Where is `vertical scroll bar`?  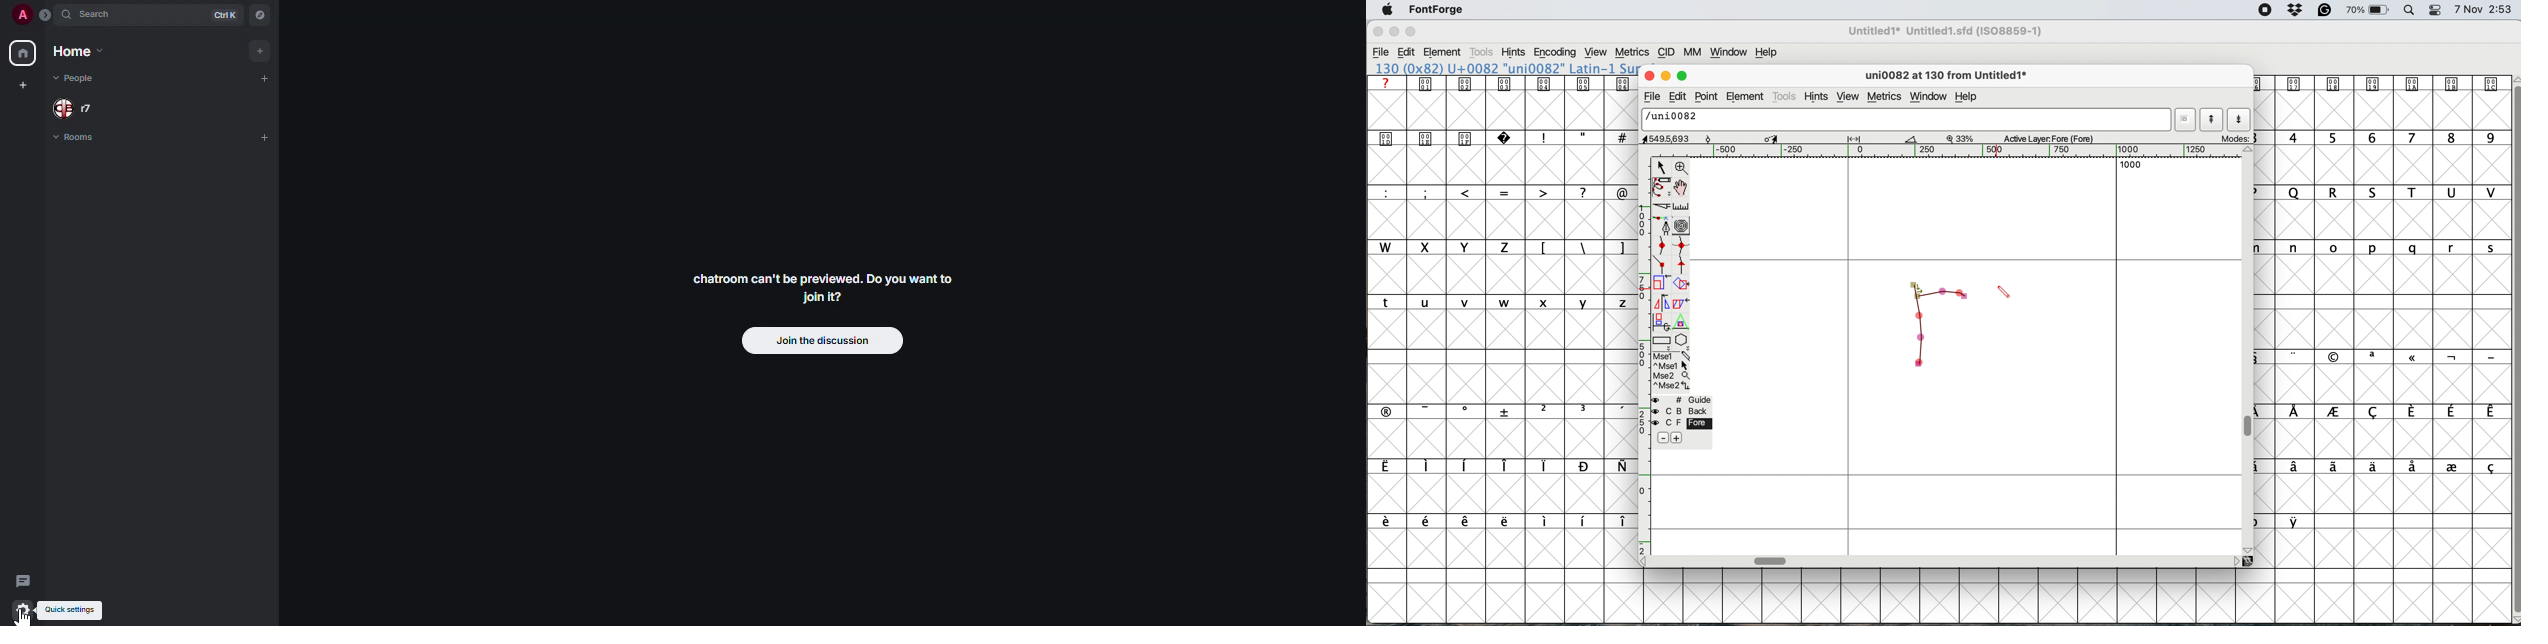 vertical scroll bar is located at coordinates (2511, 347).